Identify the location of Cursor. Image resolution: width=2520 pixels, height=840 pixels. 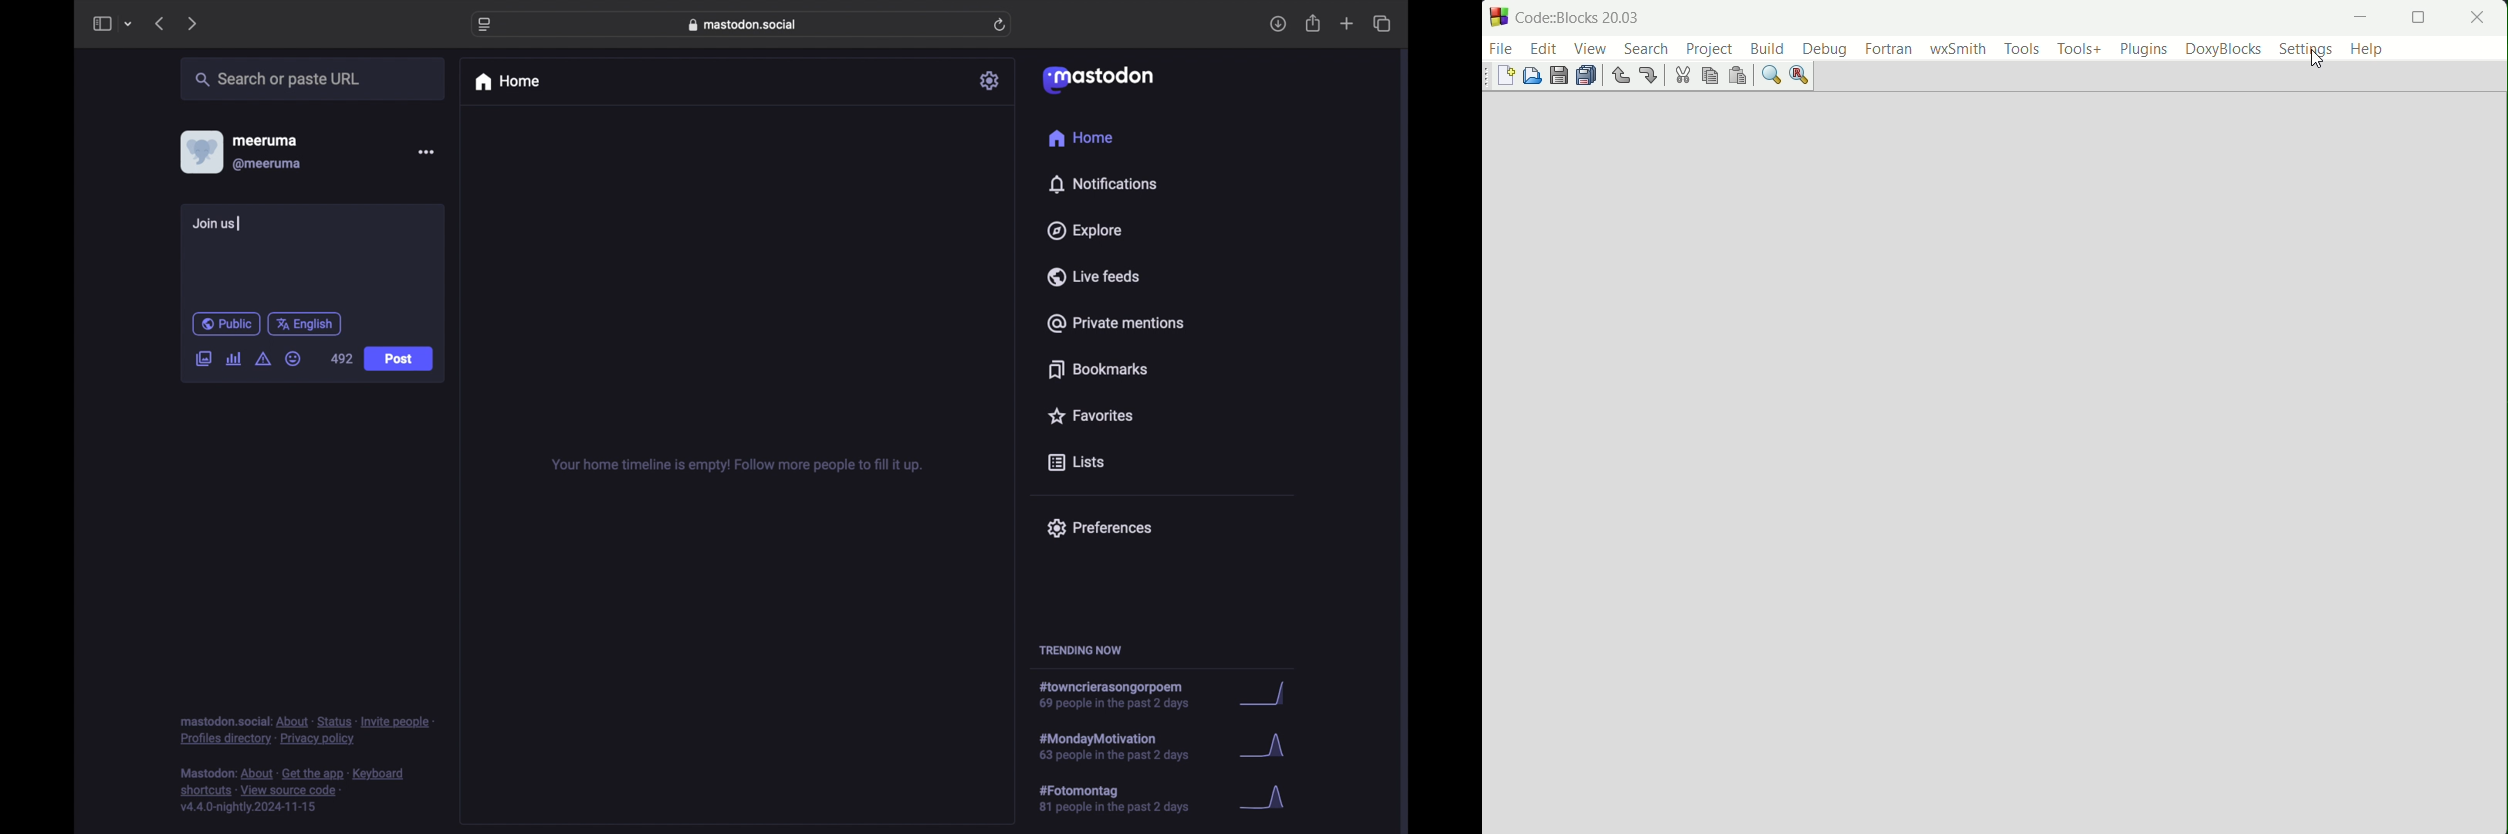
(2313, 58).